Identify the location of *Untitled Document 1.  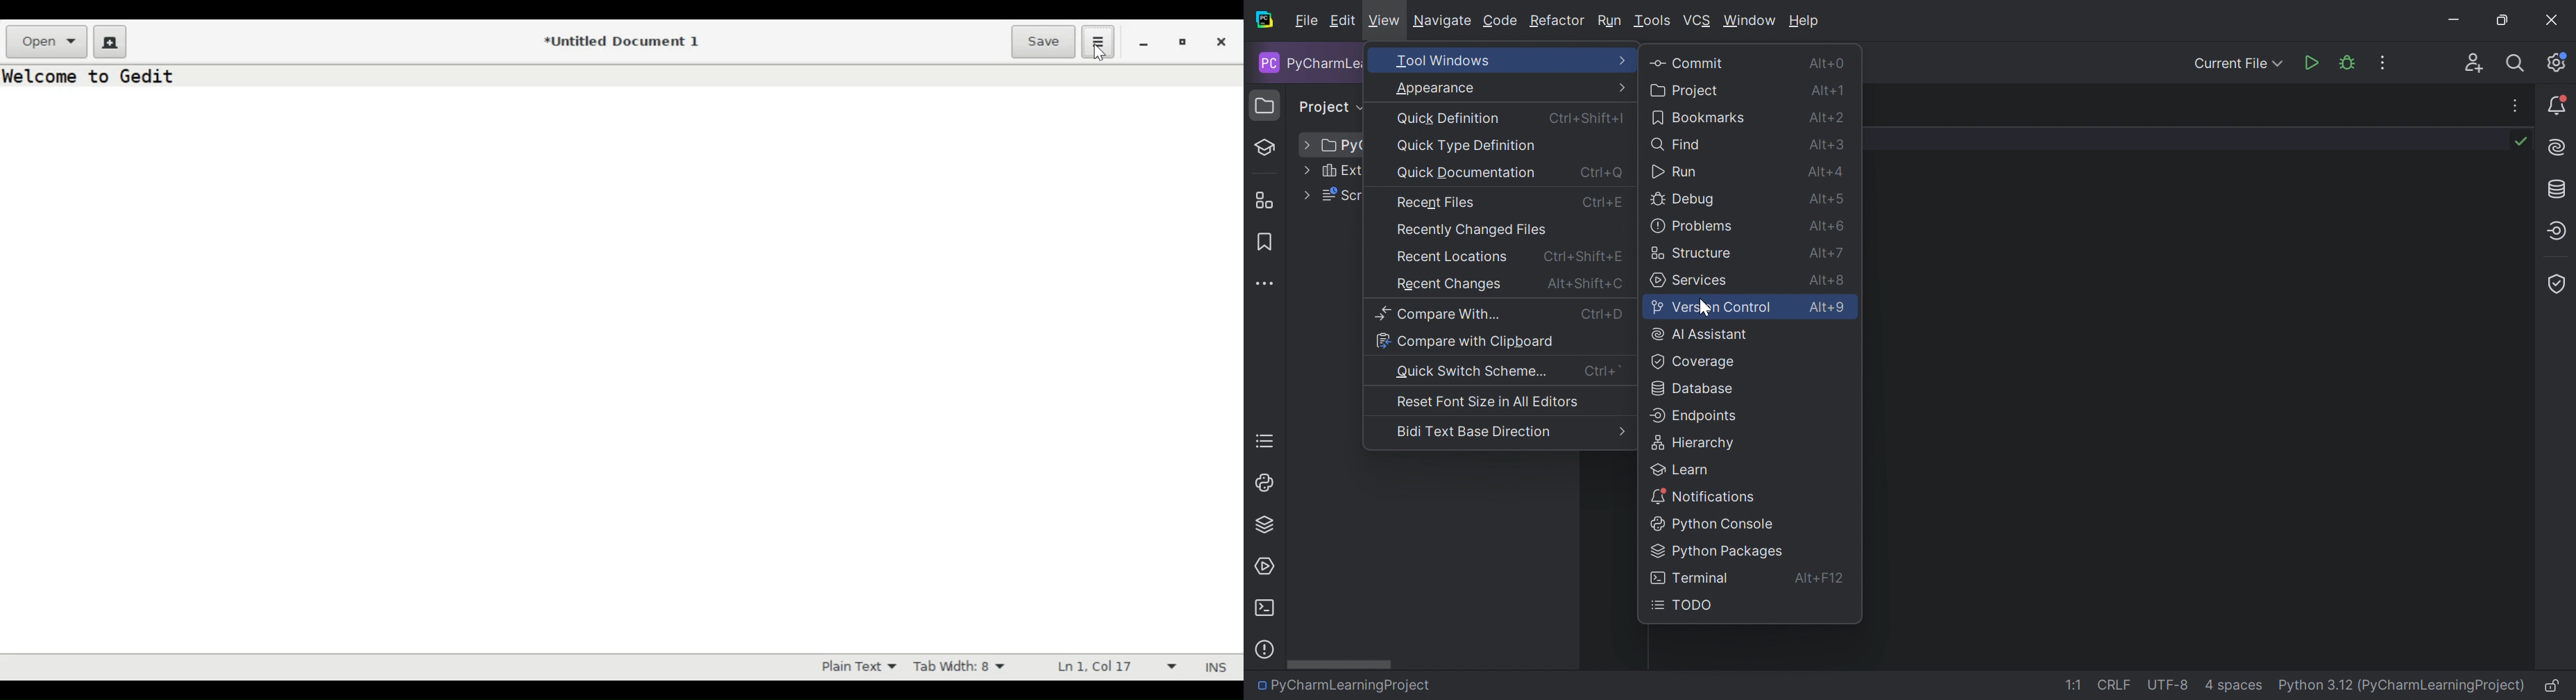
(622, 43).